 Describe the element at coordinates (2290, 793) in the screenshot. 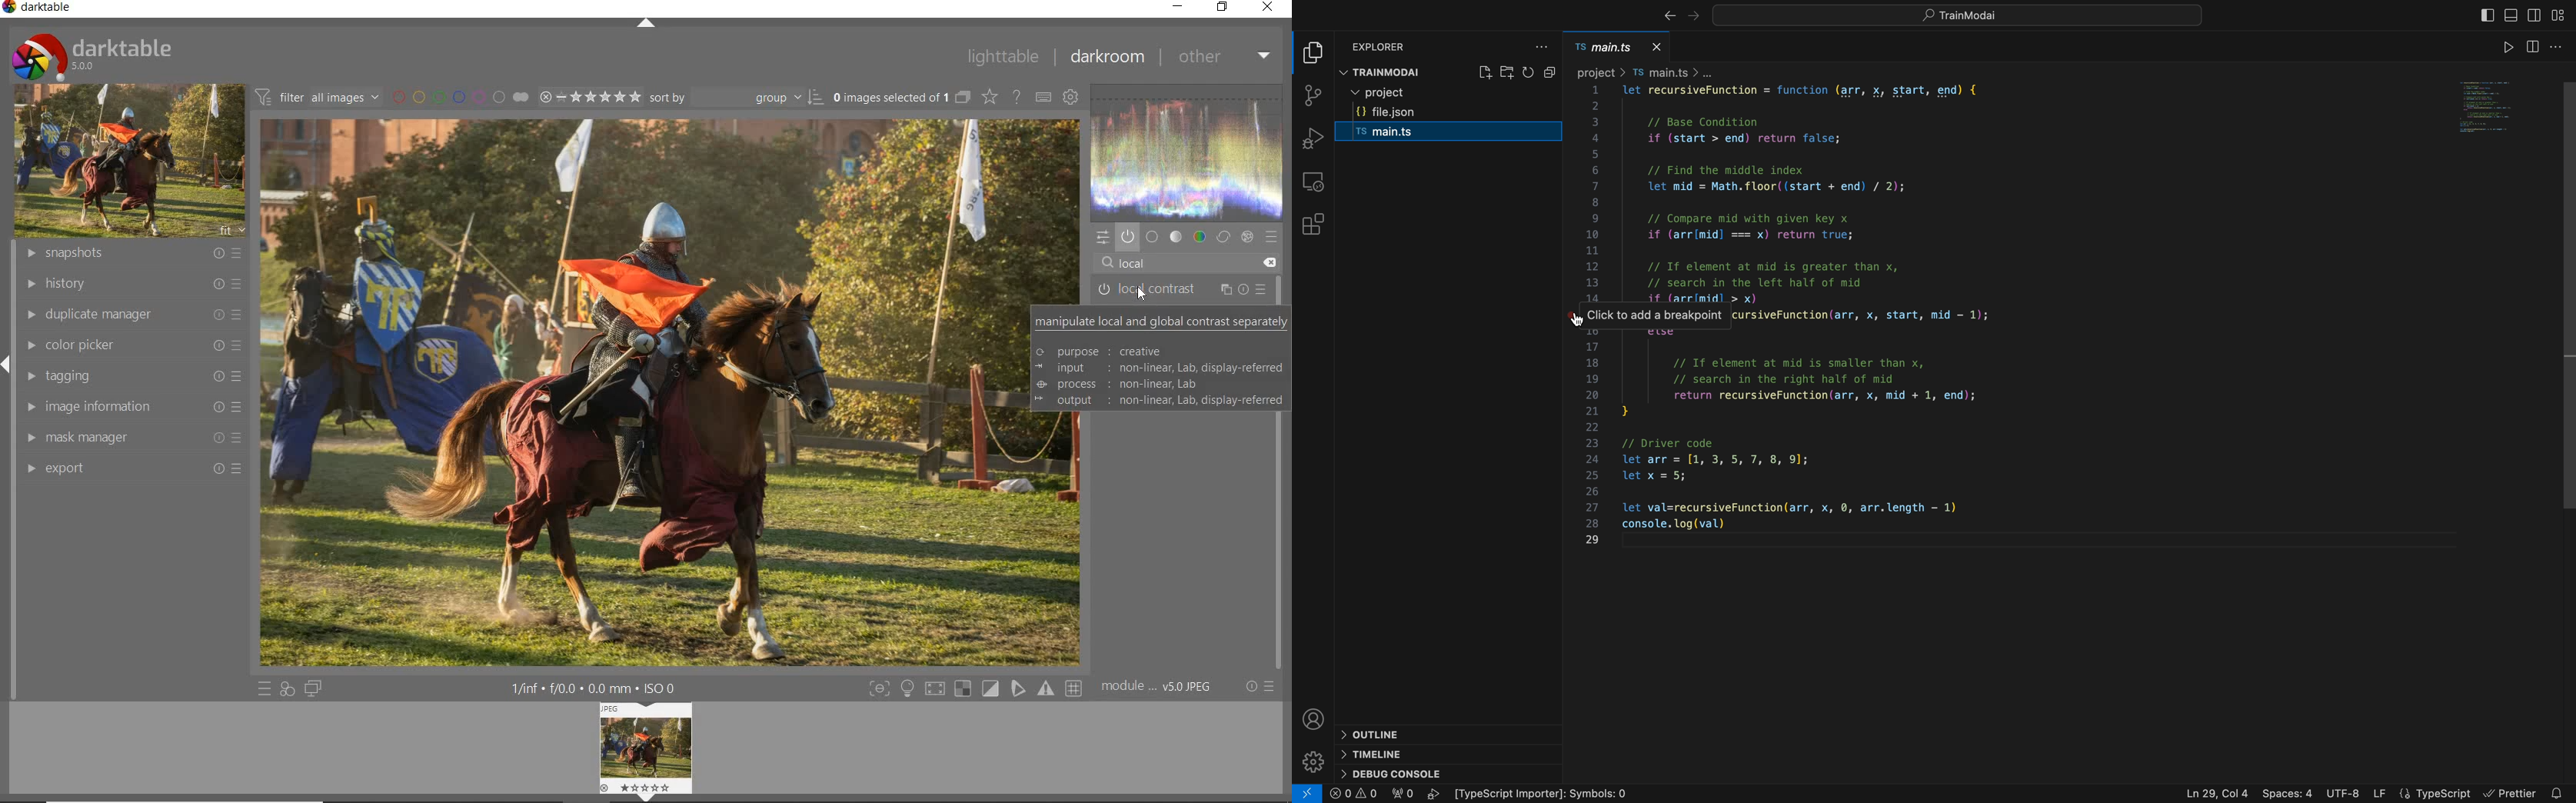

I see `Spaces : 4` at that location.